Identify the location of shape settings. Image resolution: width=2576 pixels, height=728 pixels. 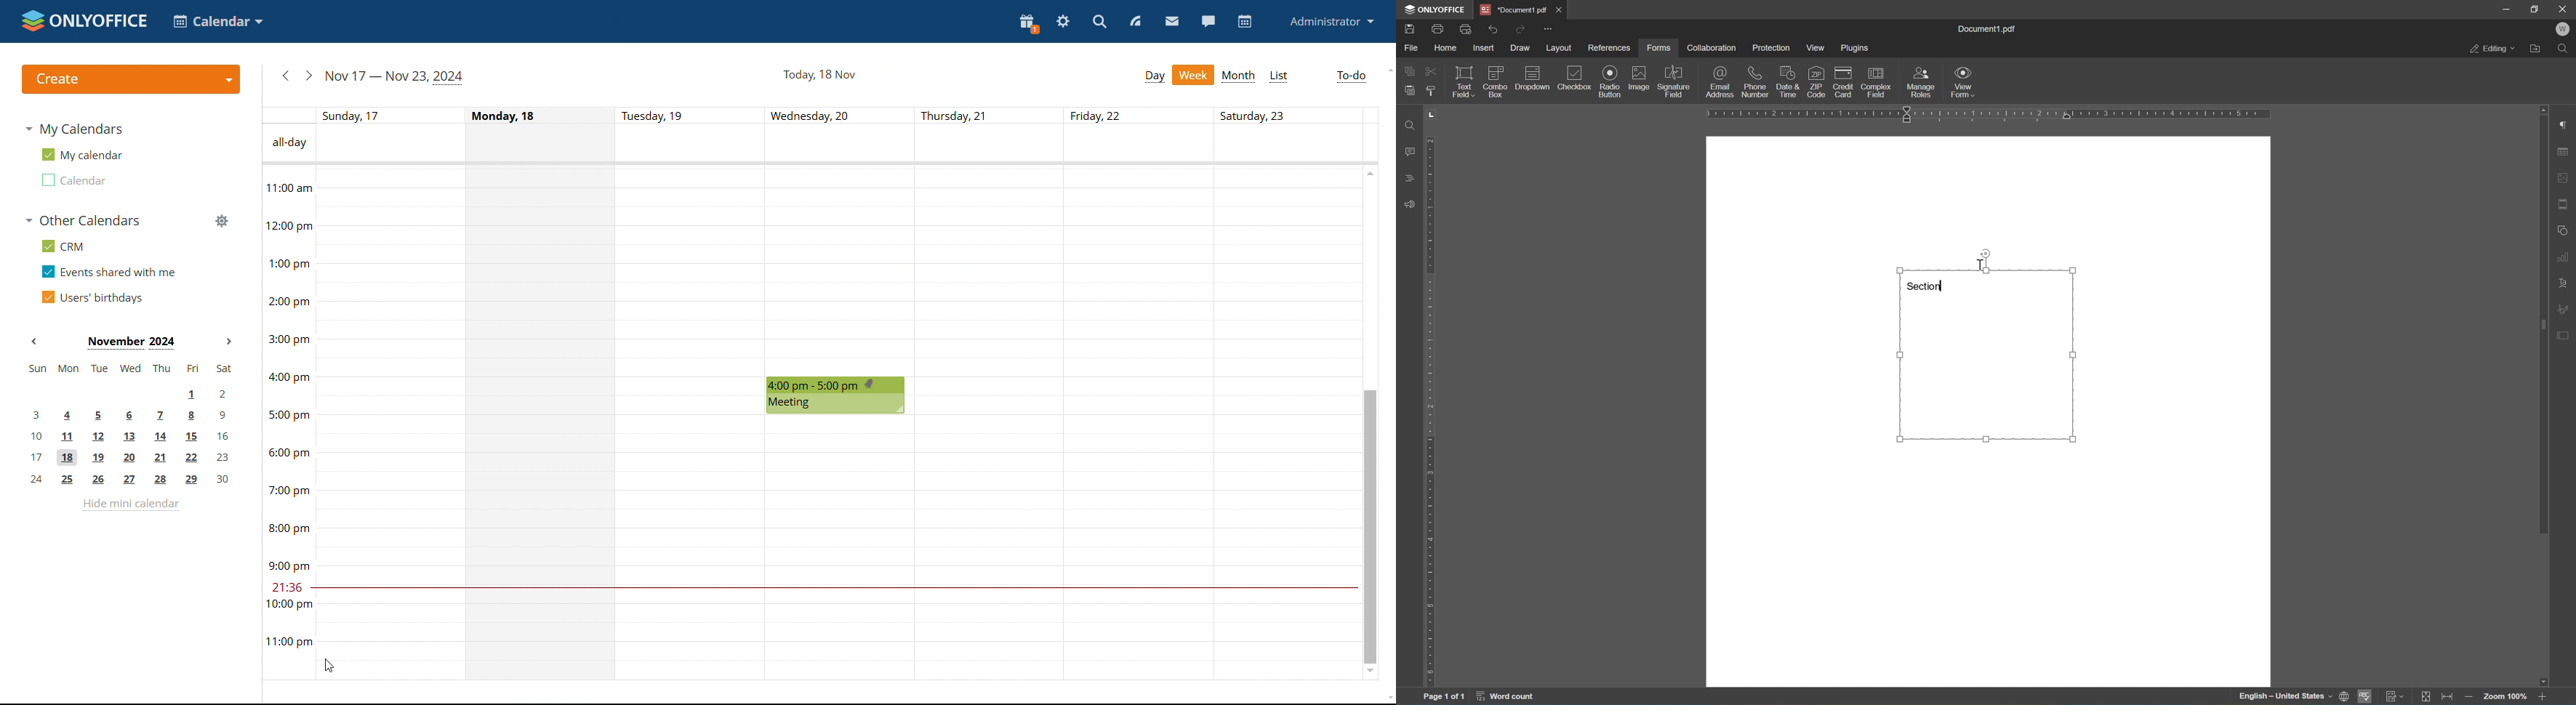
(2563, 229).